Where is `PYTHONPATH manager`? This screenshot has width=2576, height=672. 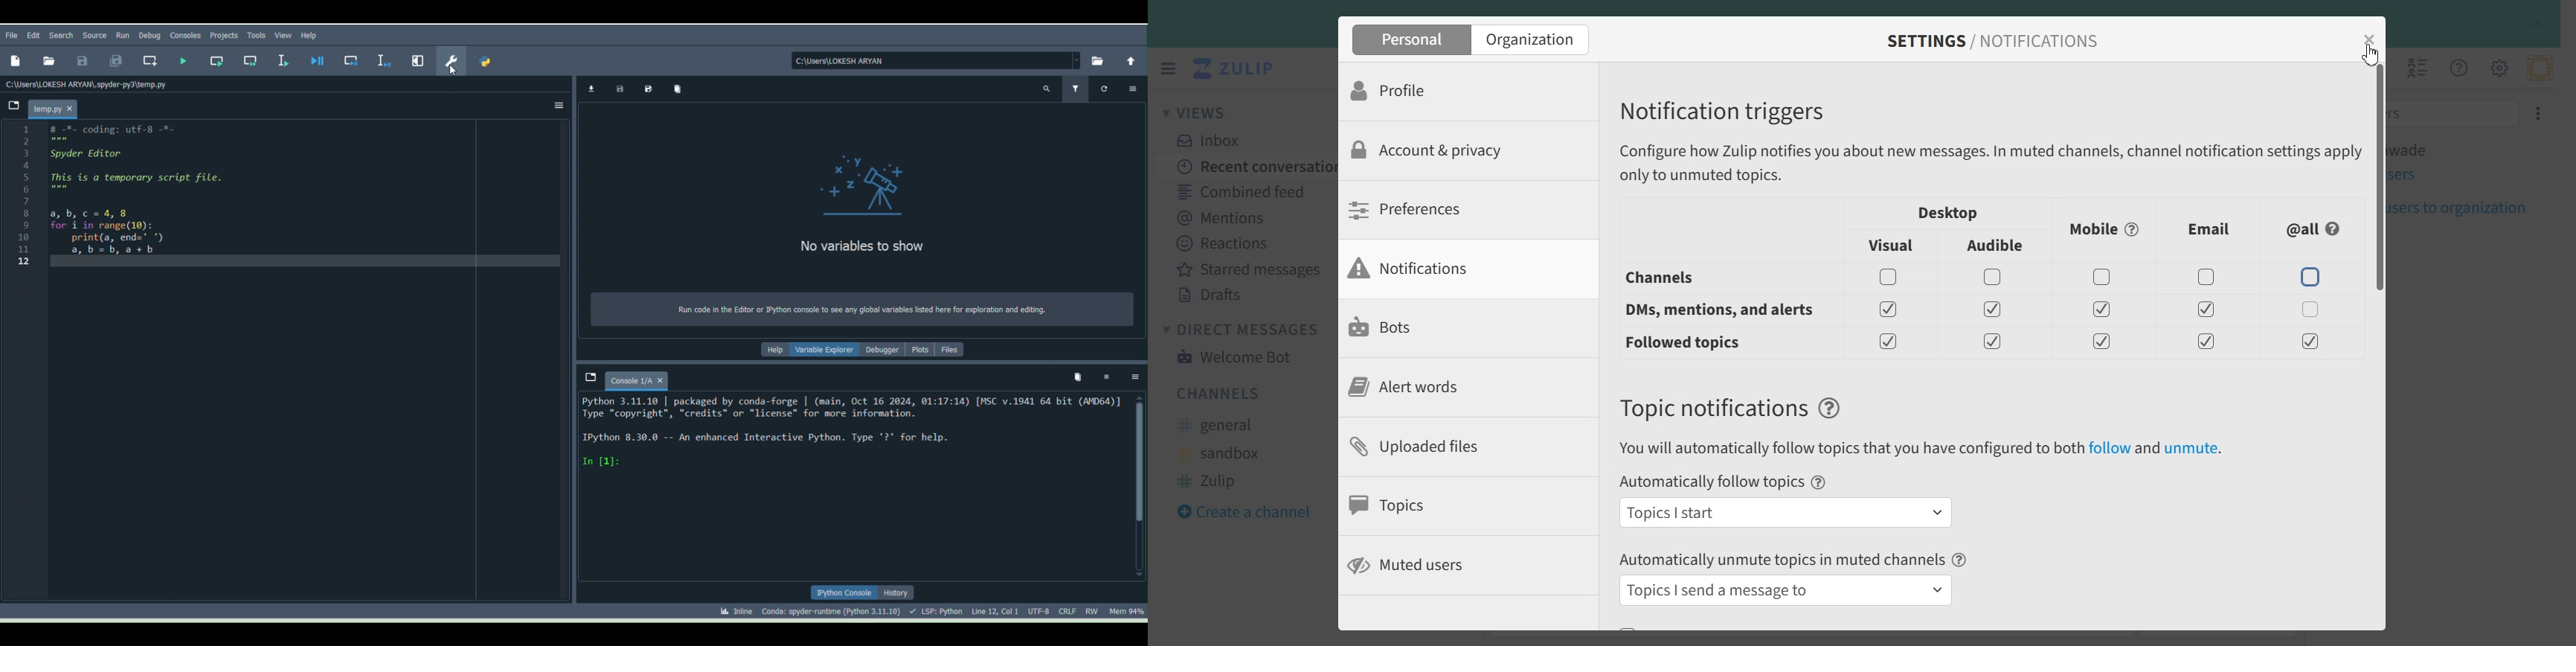
PYTHONPATH manager is located at coordinates (488, 64).